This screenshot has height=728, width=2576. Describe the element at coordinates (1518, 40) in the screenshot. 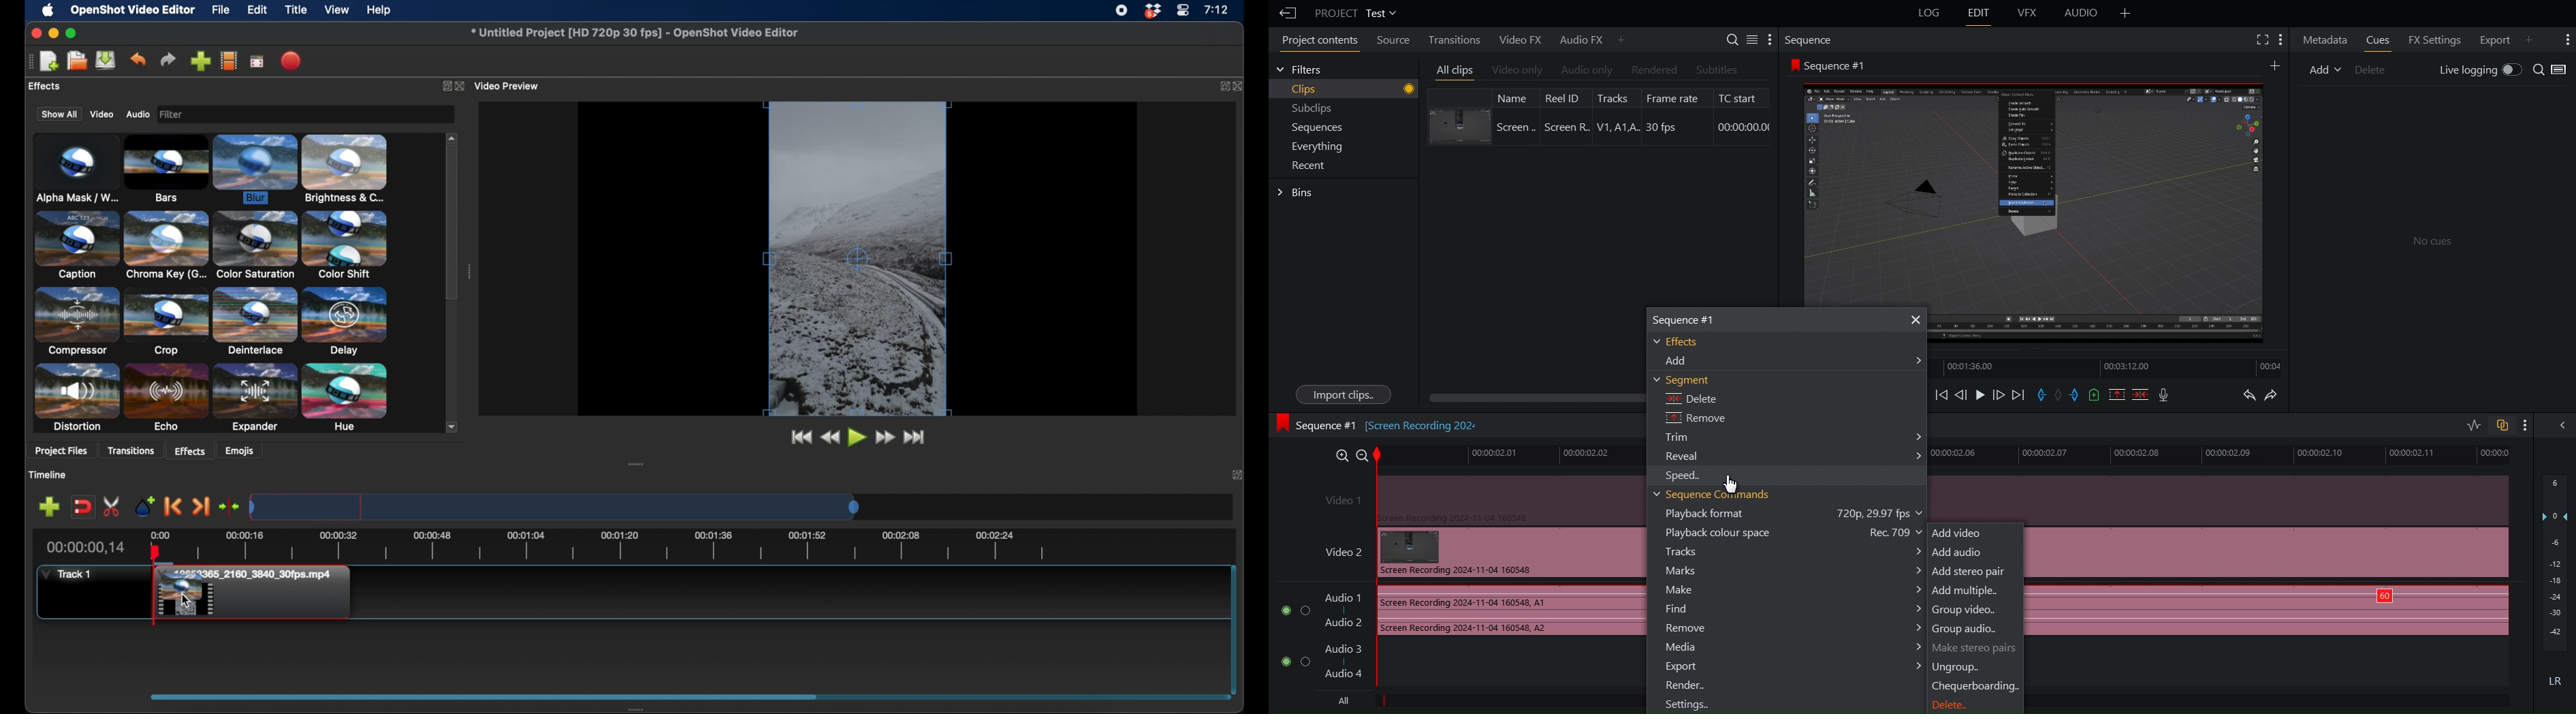

I see `Video FX` at that location.